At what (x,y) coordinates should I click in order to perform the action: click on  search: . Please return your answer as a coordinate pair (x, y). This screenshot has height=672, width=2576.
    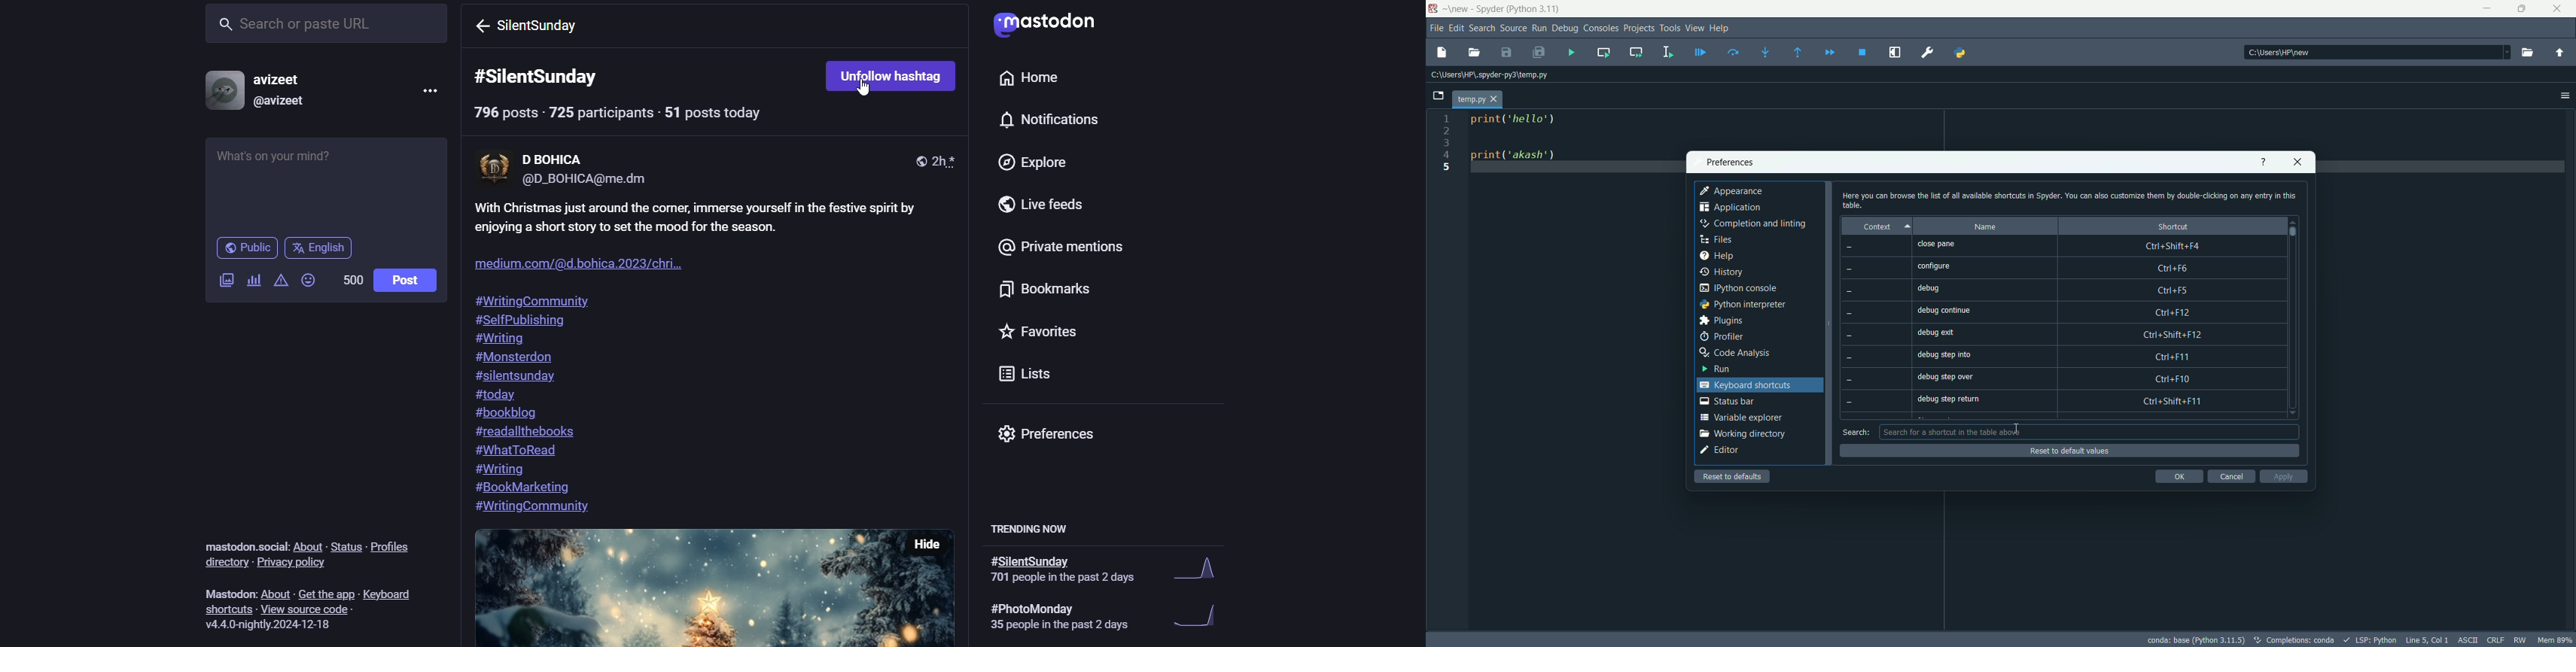
    Looking at the image, I should click on (1857, 432).